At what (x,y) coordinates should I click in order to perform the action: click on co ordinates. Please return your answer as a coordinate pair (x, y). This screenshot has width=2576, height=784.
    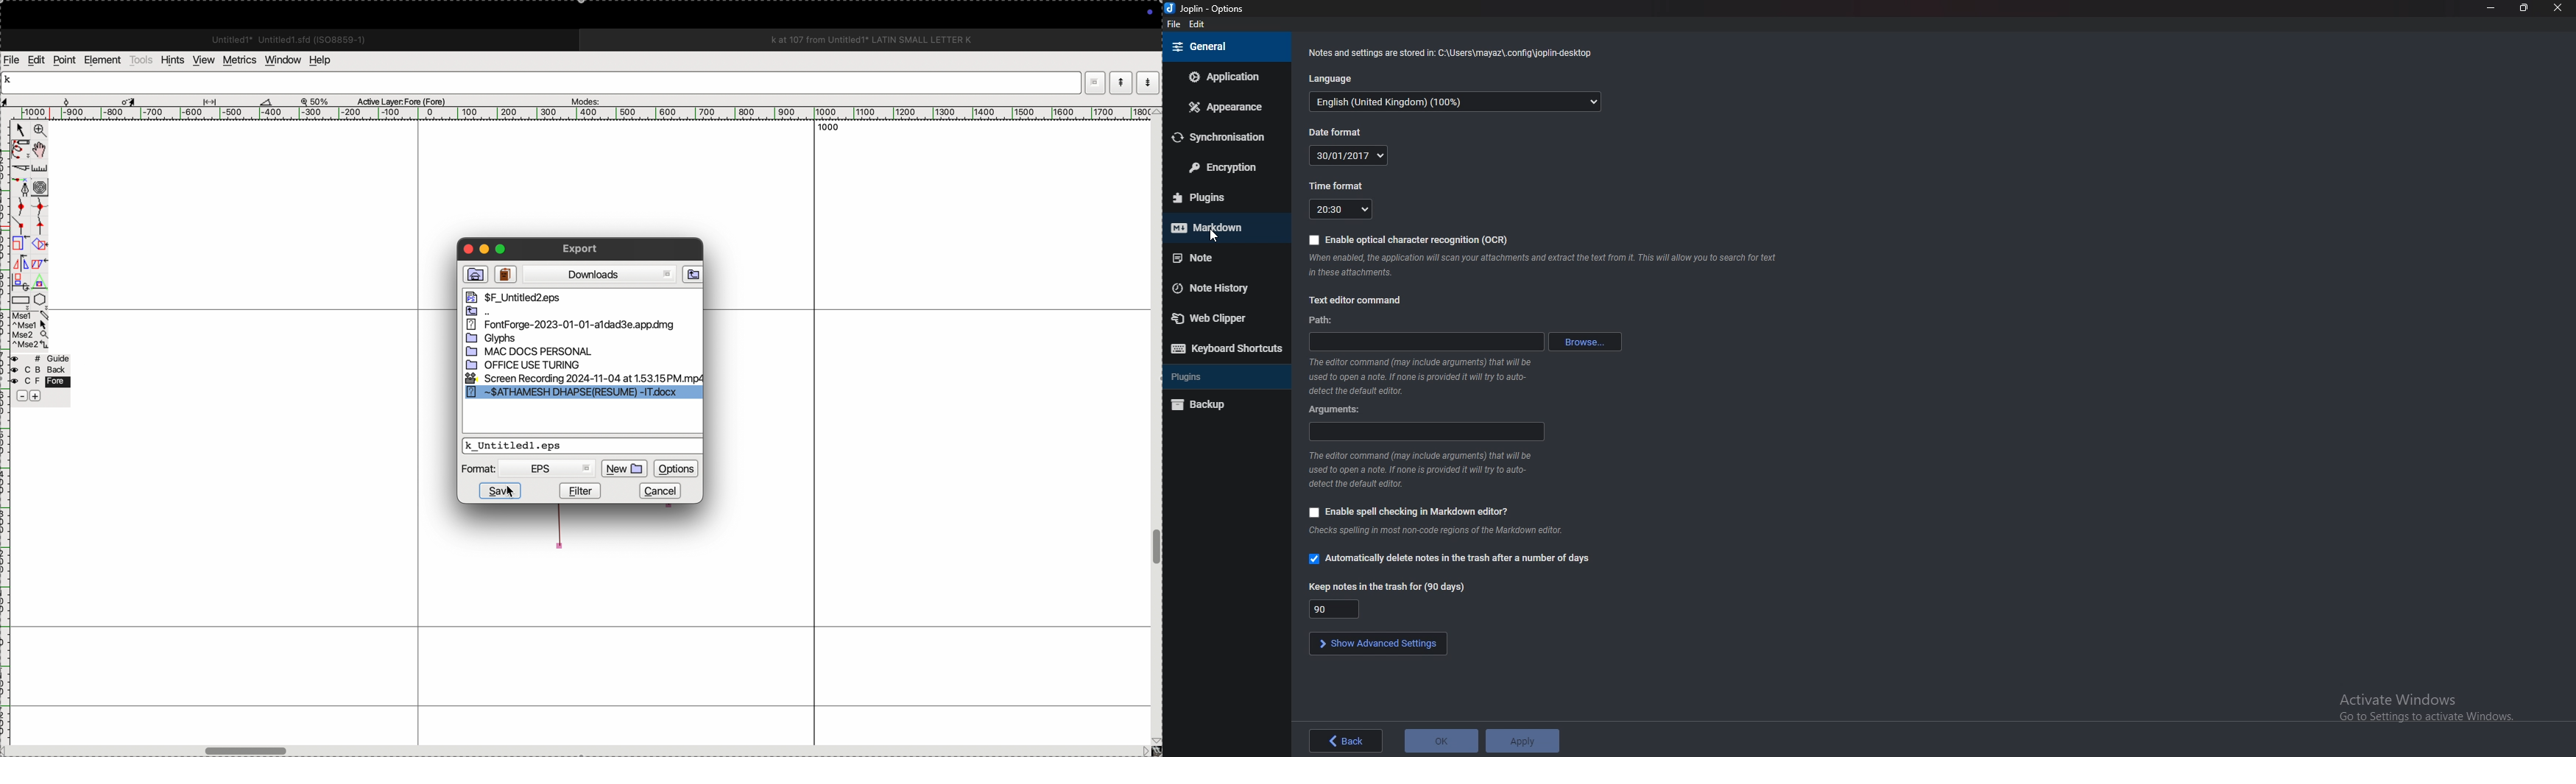
    Looking at the image, I should click on (34, 99).